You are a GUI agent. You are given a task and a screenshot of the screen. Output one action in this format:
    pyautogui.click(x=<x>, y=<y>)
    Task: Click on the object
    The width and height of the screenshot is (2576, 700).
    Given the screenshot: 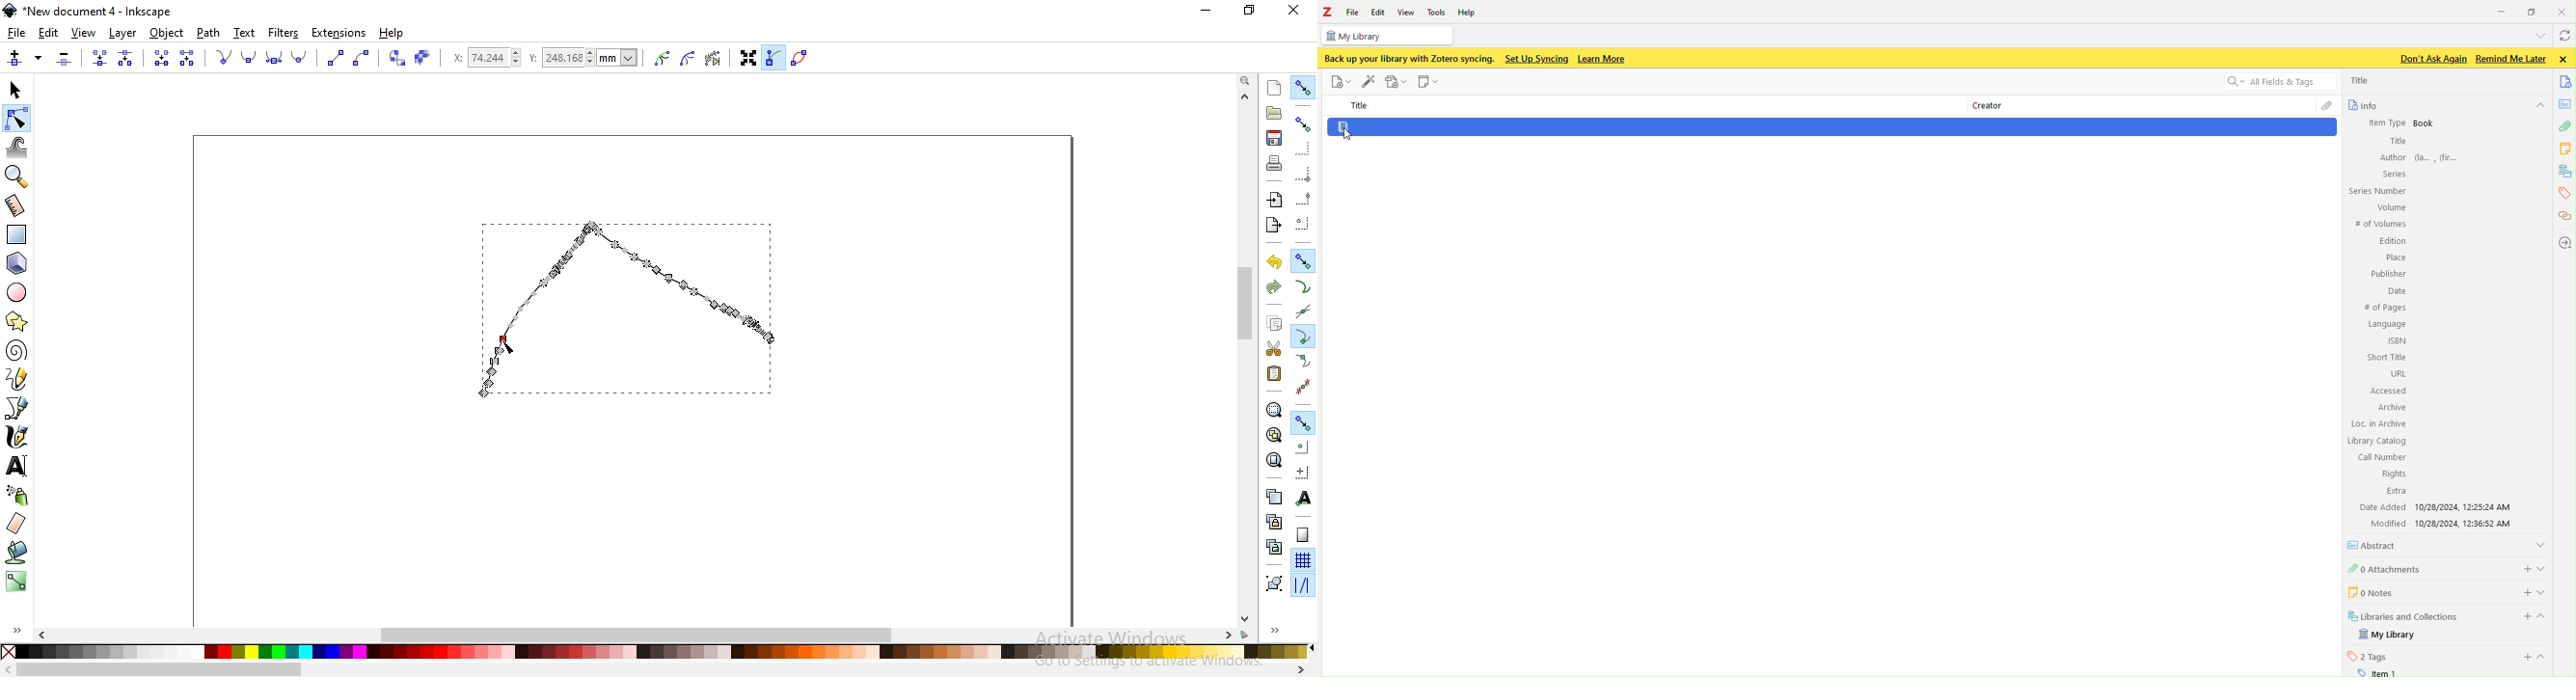 What is the action you would take?
    pyautogui.click(x=167, y=33)
    